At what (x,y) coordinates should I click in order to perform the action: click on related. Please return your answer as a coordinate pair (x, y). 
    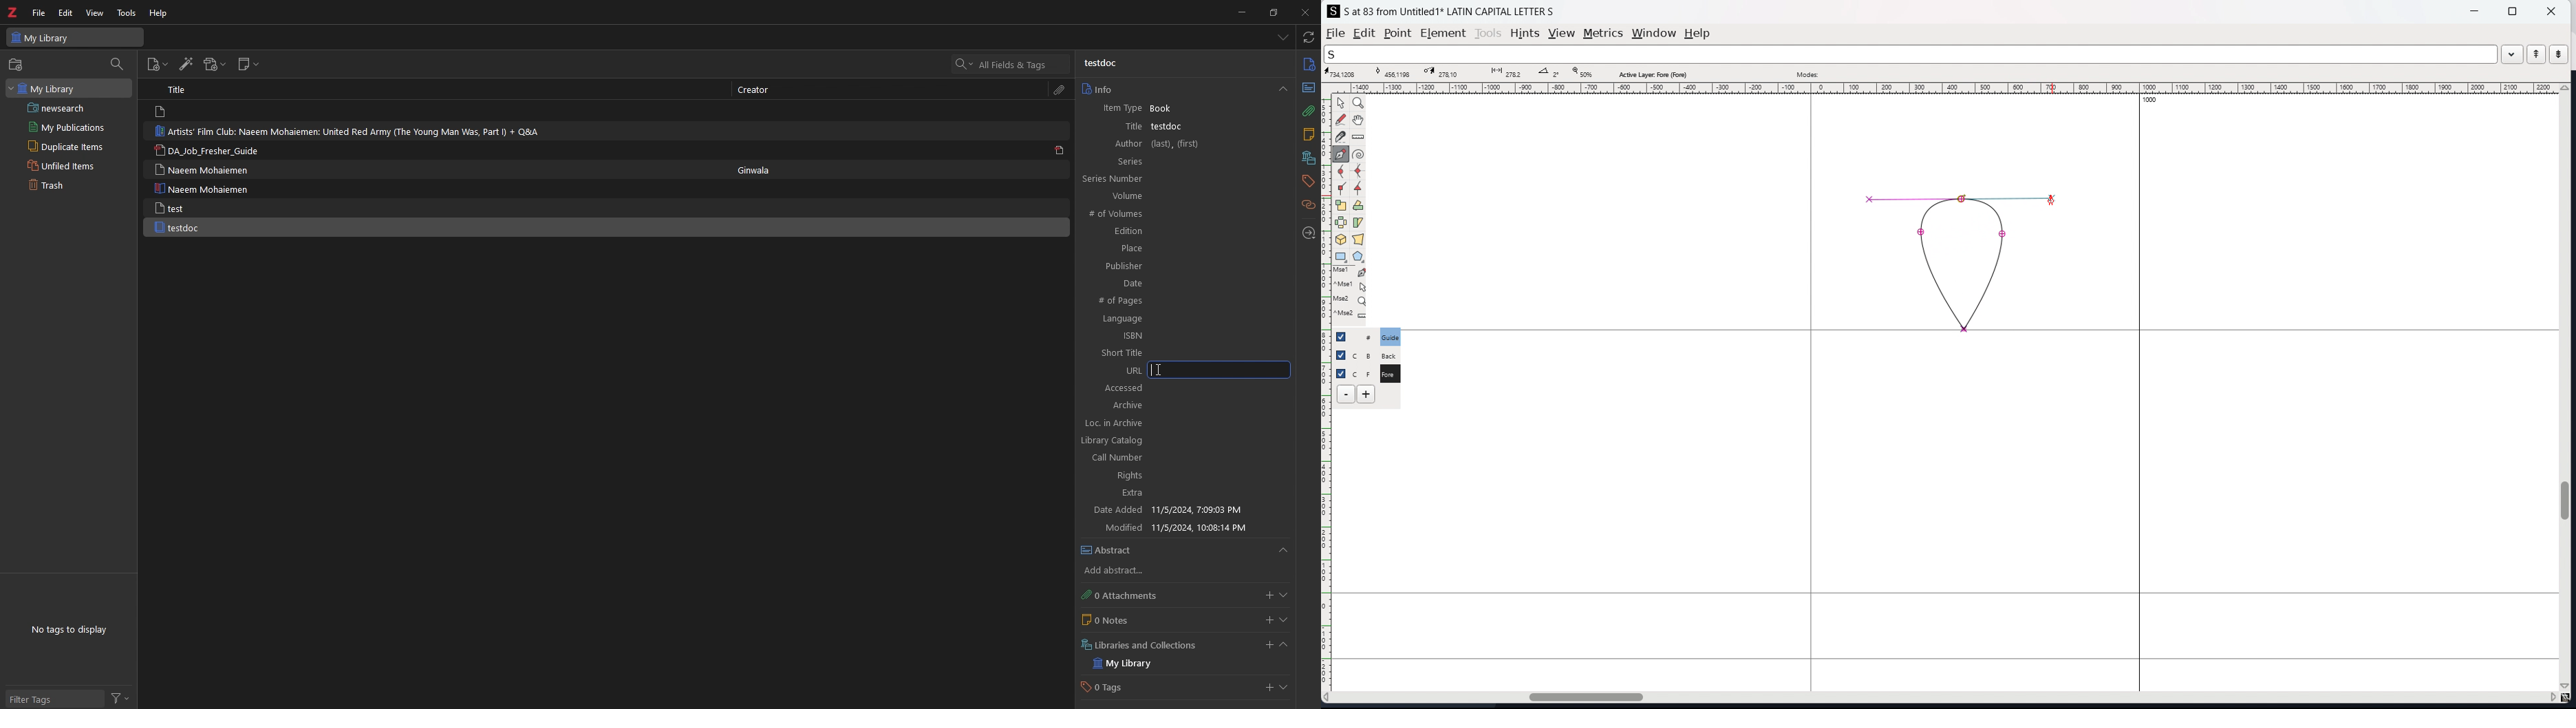
    Looking at the image, I should click on (1308, 205).